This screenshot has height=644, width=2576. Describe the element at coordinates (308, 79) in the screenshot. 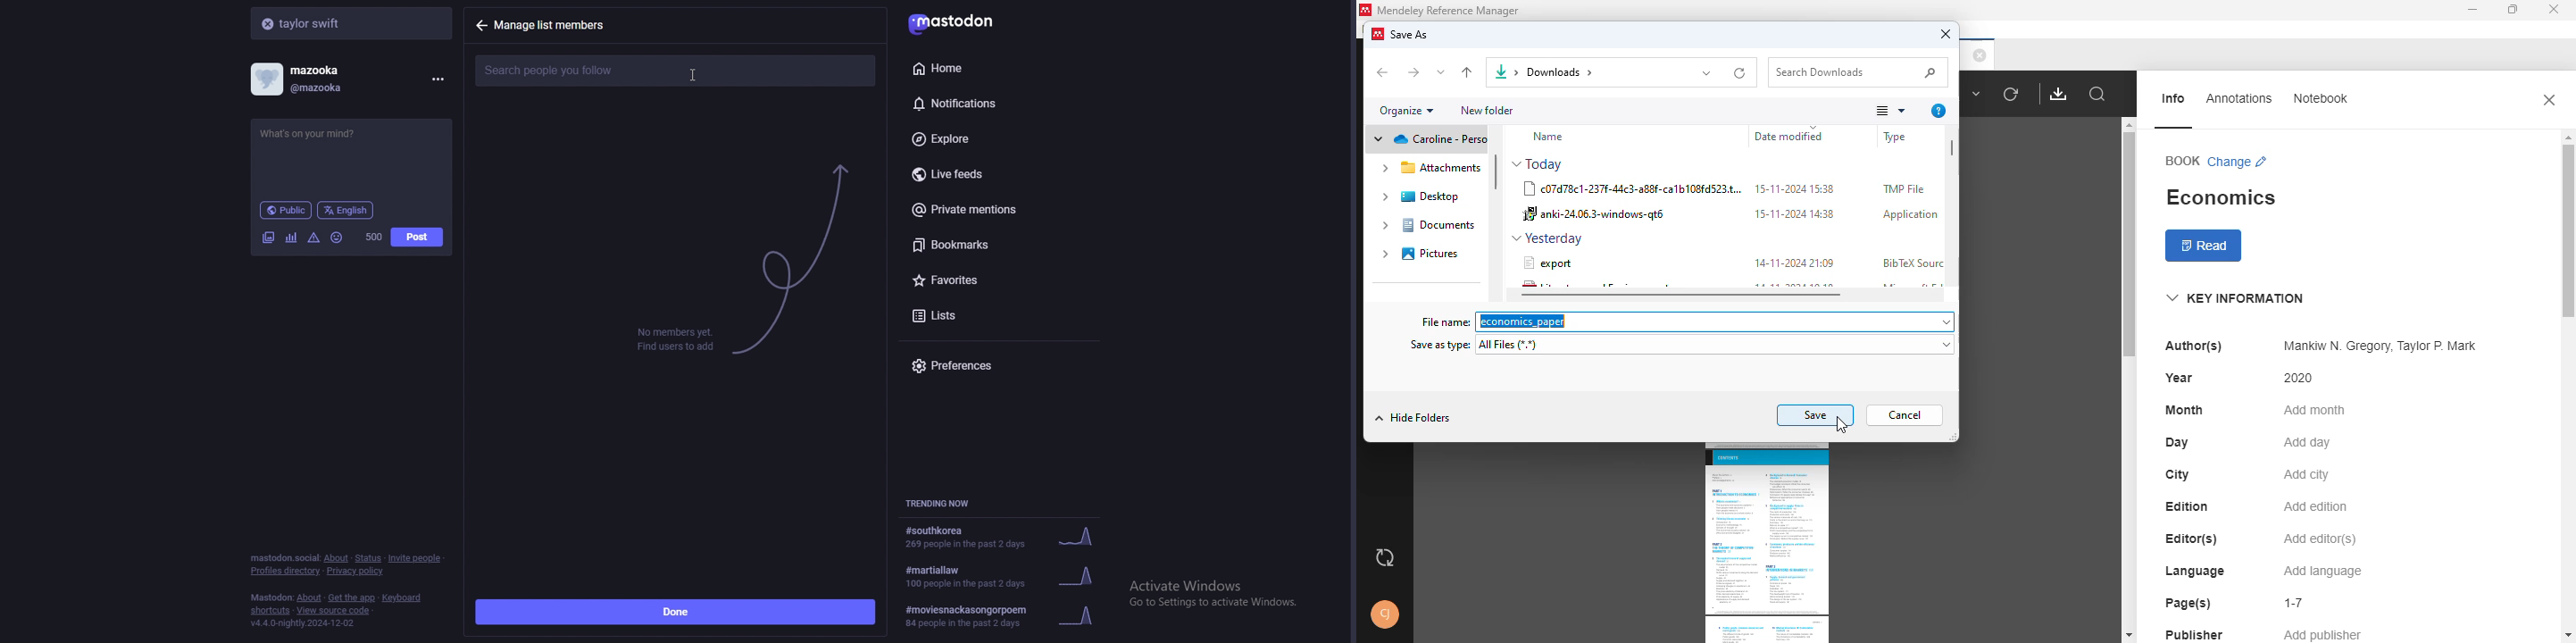

I see `profile` at that location.